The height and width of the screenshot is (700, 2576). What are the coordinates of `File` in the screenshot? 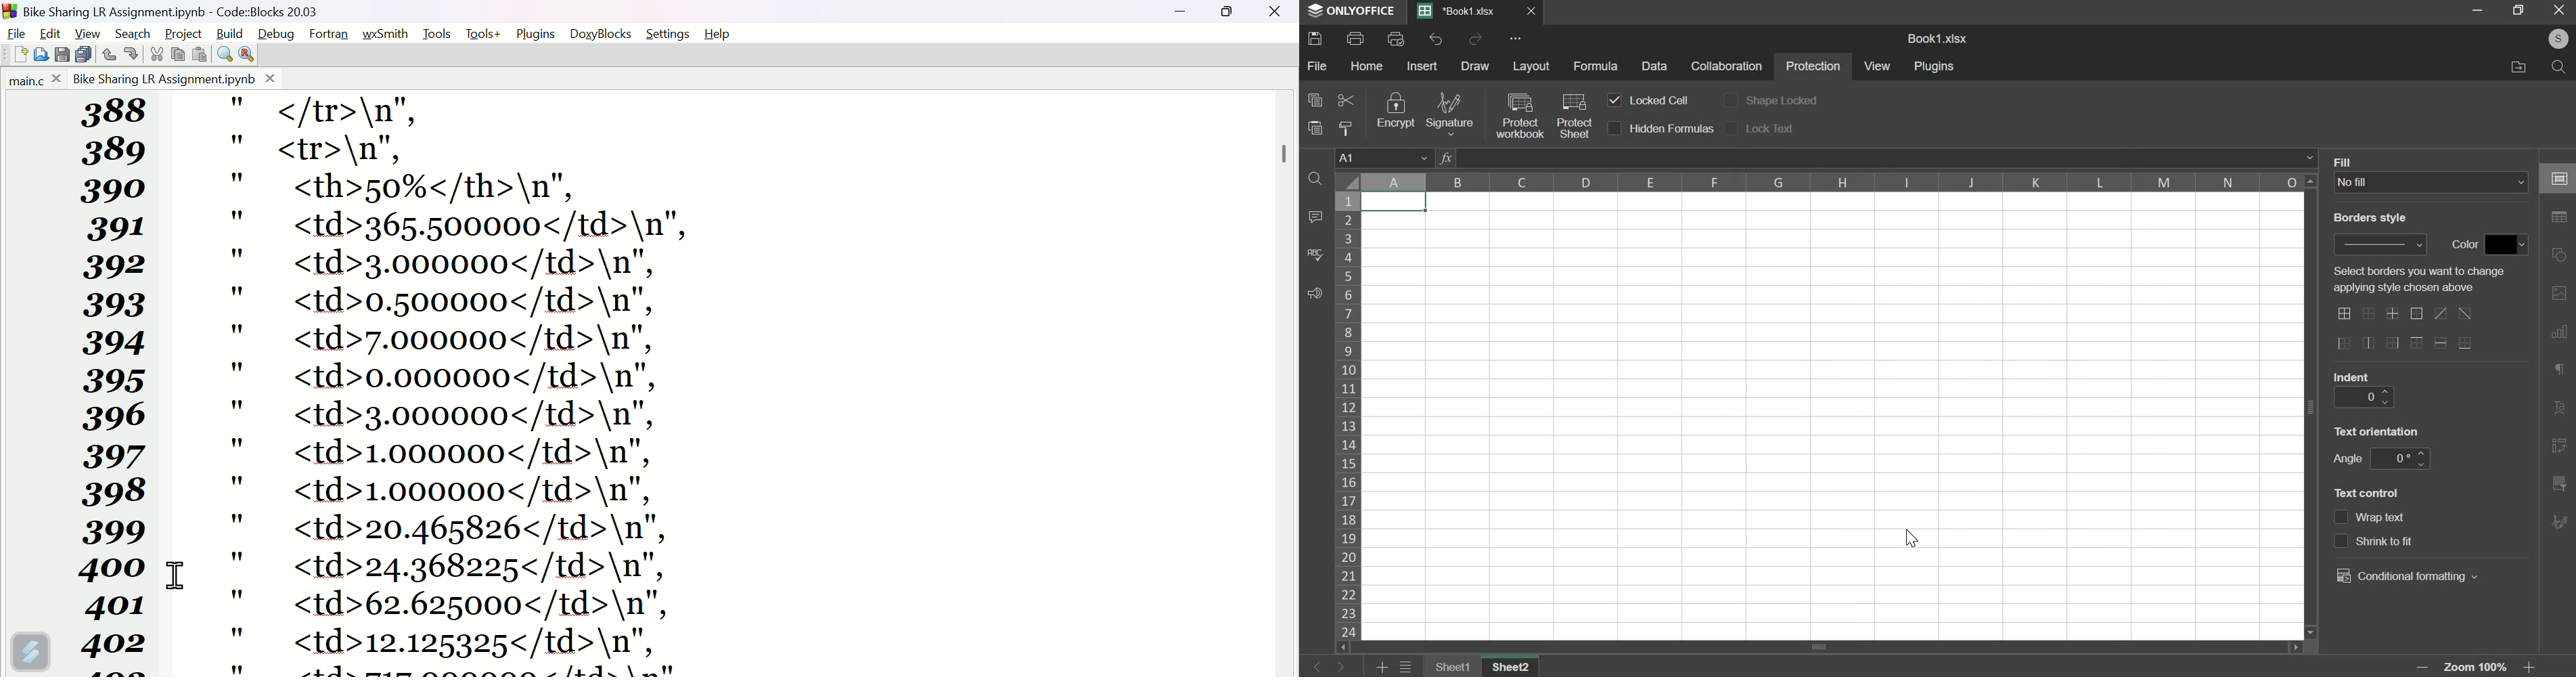 It's located at (16, 33).